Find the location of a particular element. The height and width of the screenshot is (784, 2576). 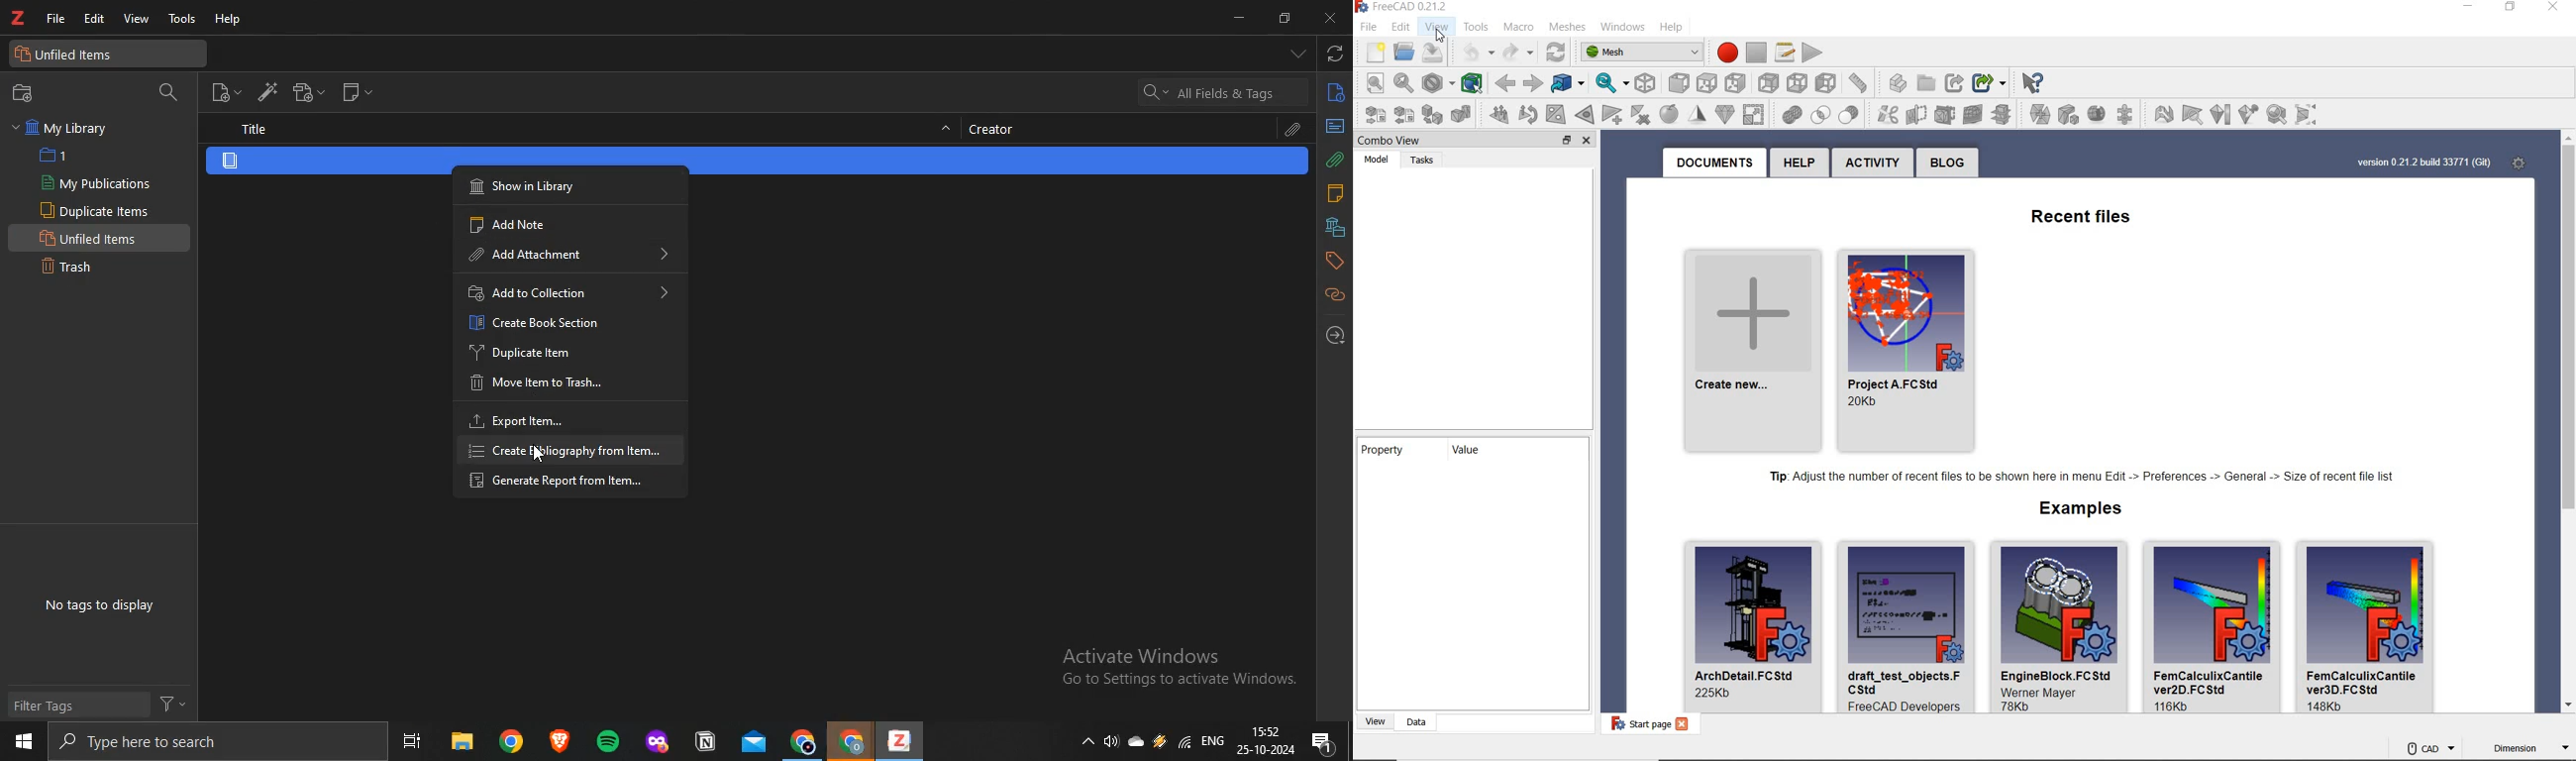

cut mesh is located at coordinates (1853, 114).